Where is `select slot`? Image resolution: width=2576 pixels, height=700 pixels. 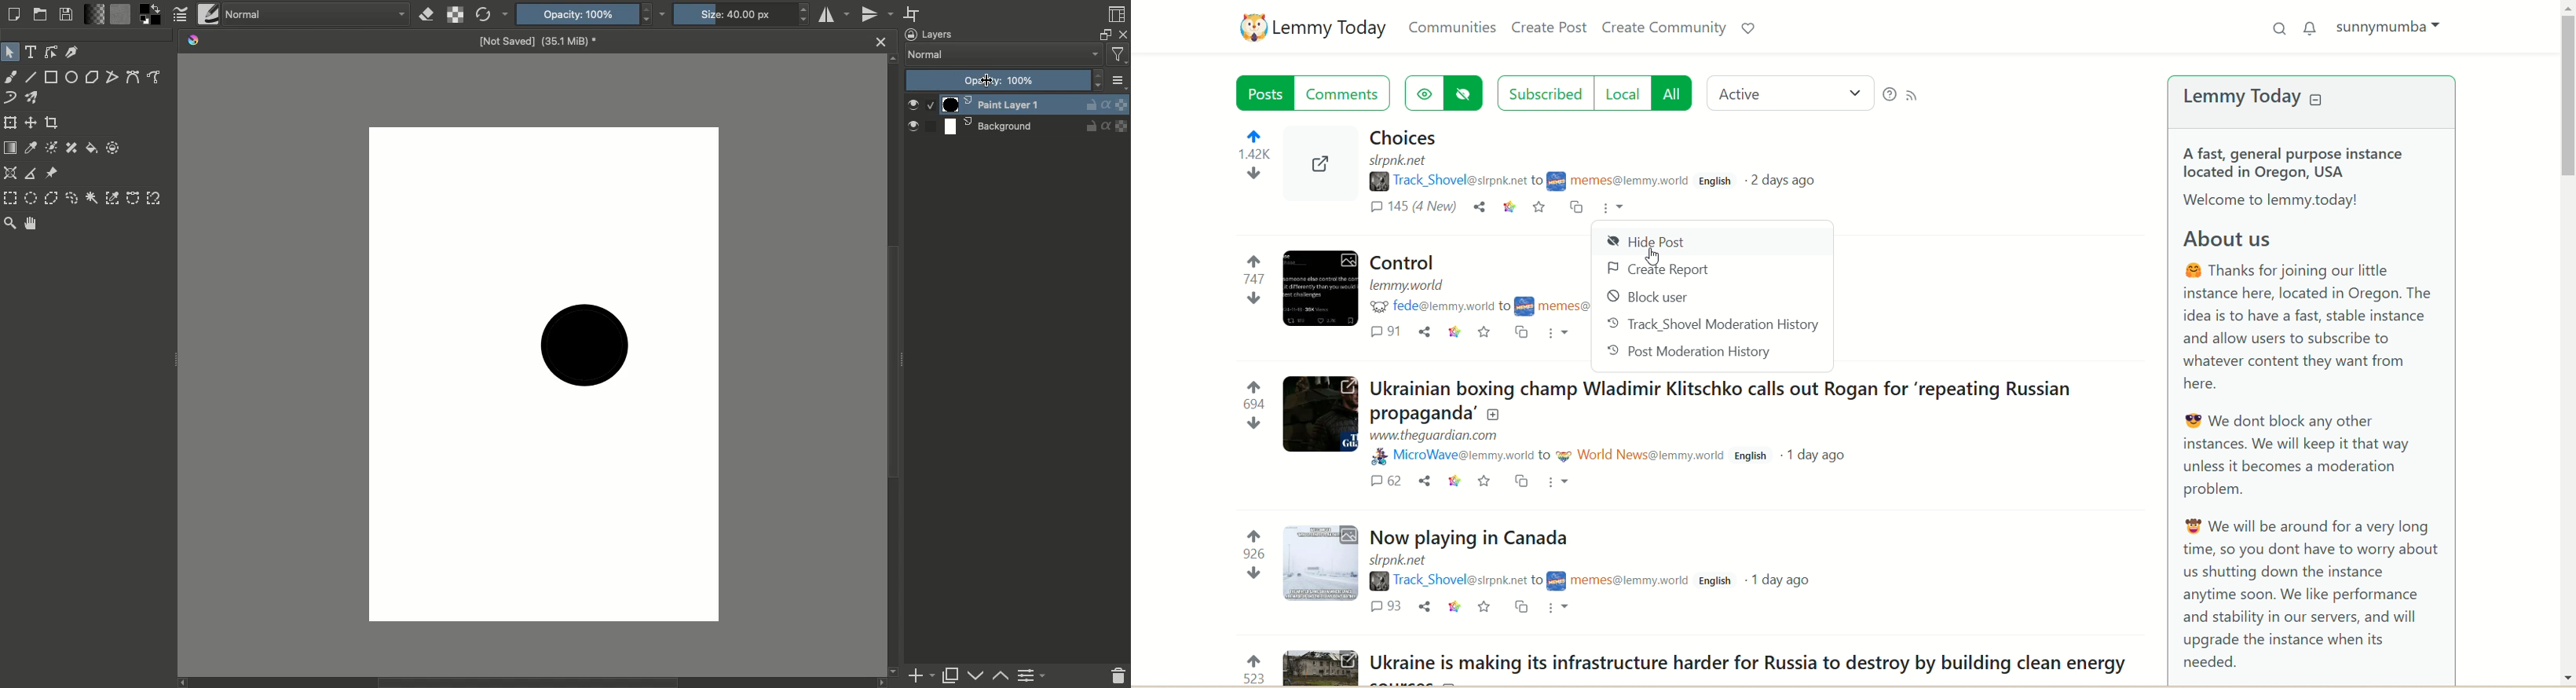
select slot is located at coordinates (931, 126).